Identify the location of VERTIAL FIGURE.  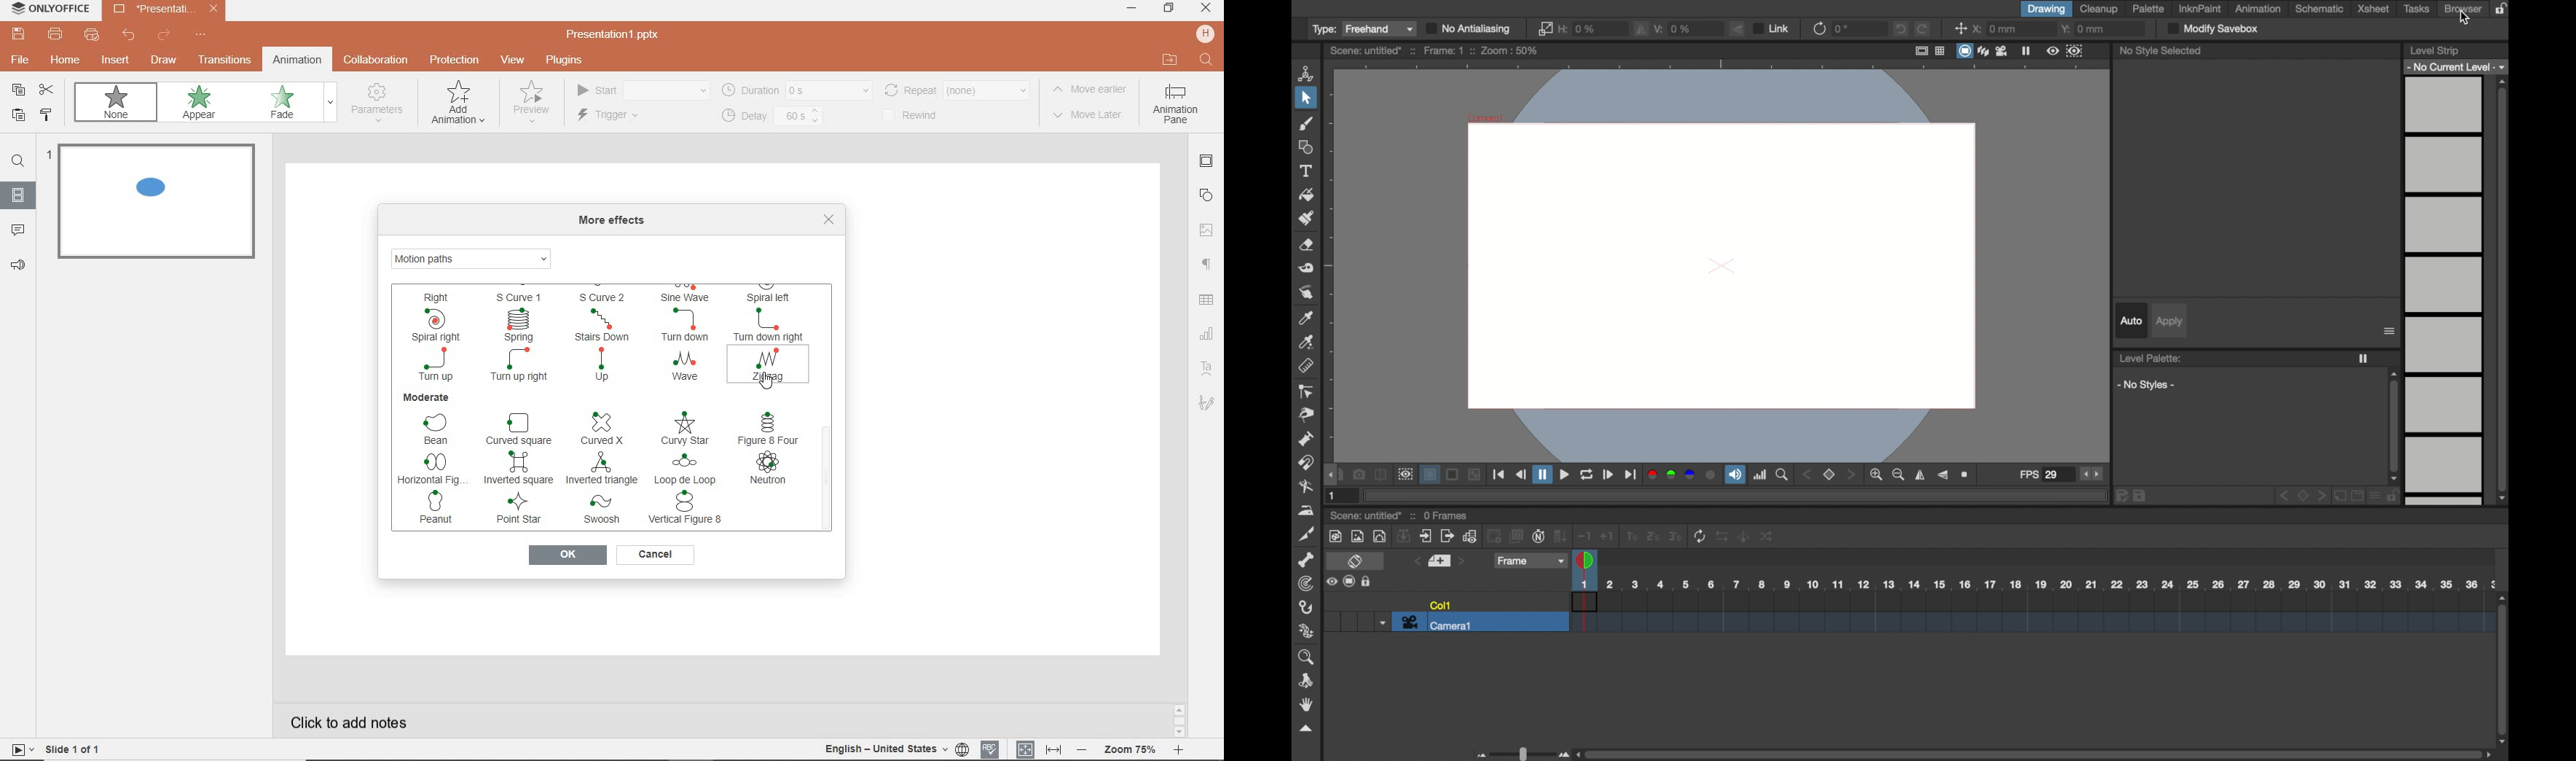
(689, 510).